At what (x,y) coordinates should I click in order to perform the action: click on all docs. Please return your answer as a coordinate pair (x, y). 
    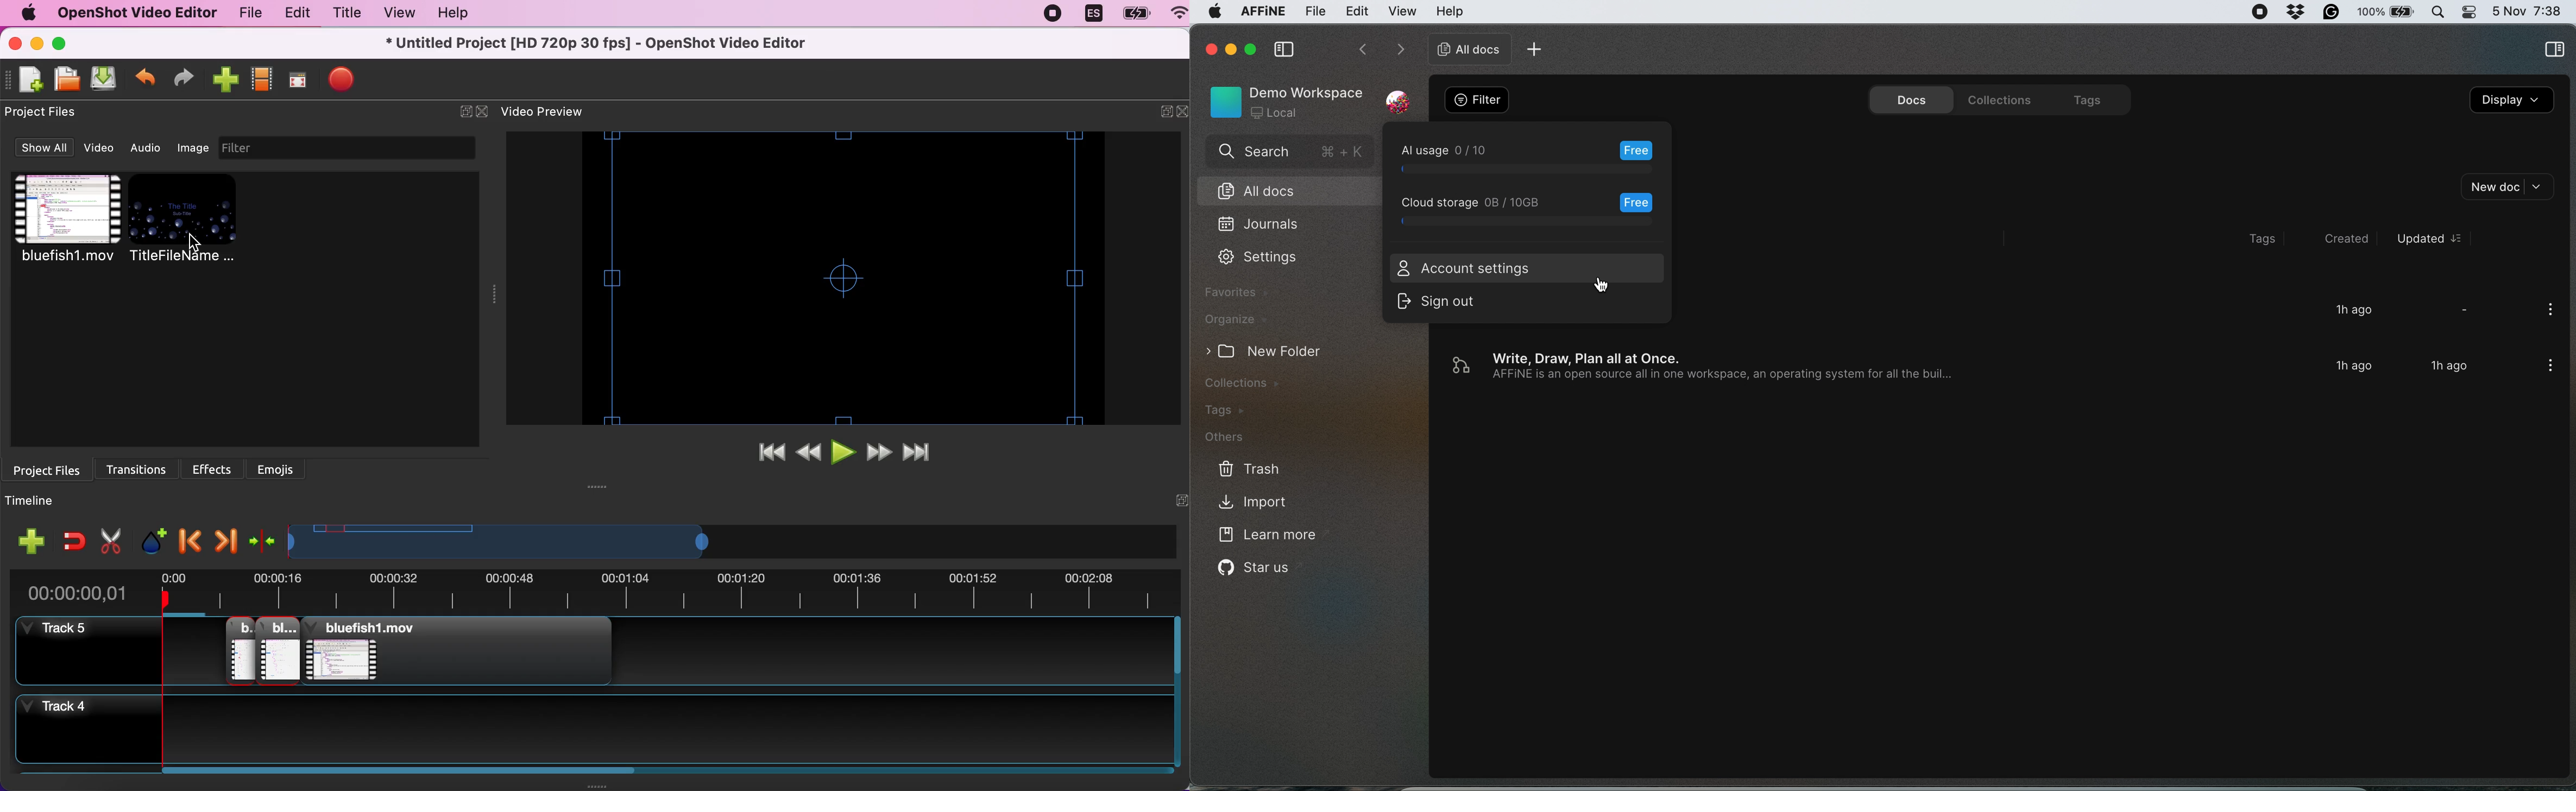
    Looking at the image, I should click on (1288, 190).